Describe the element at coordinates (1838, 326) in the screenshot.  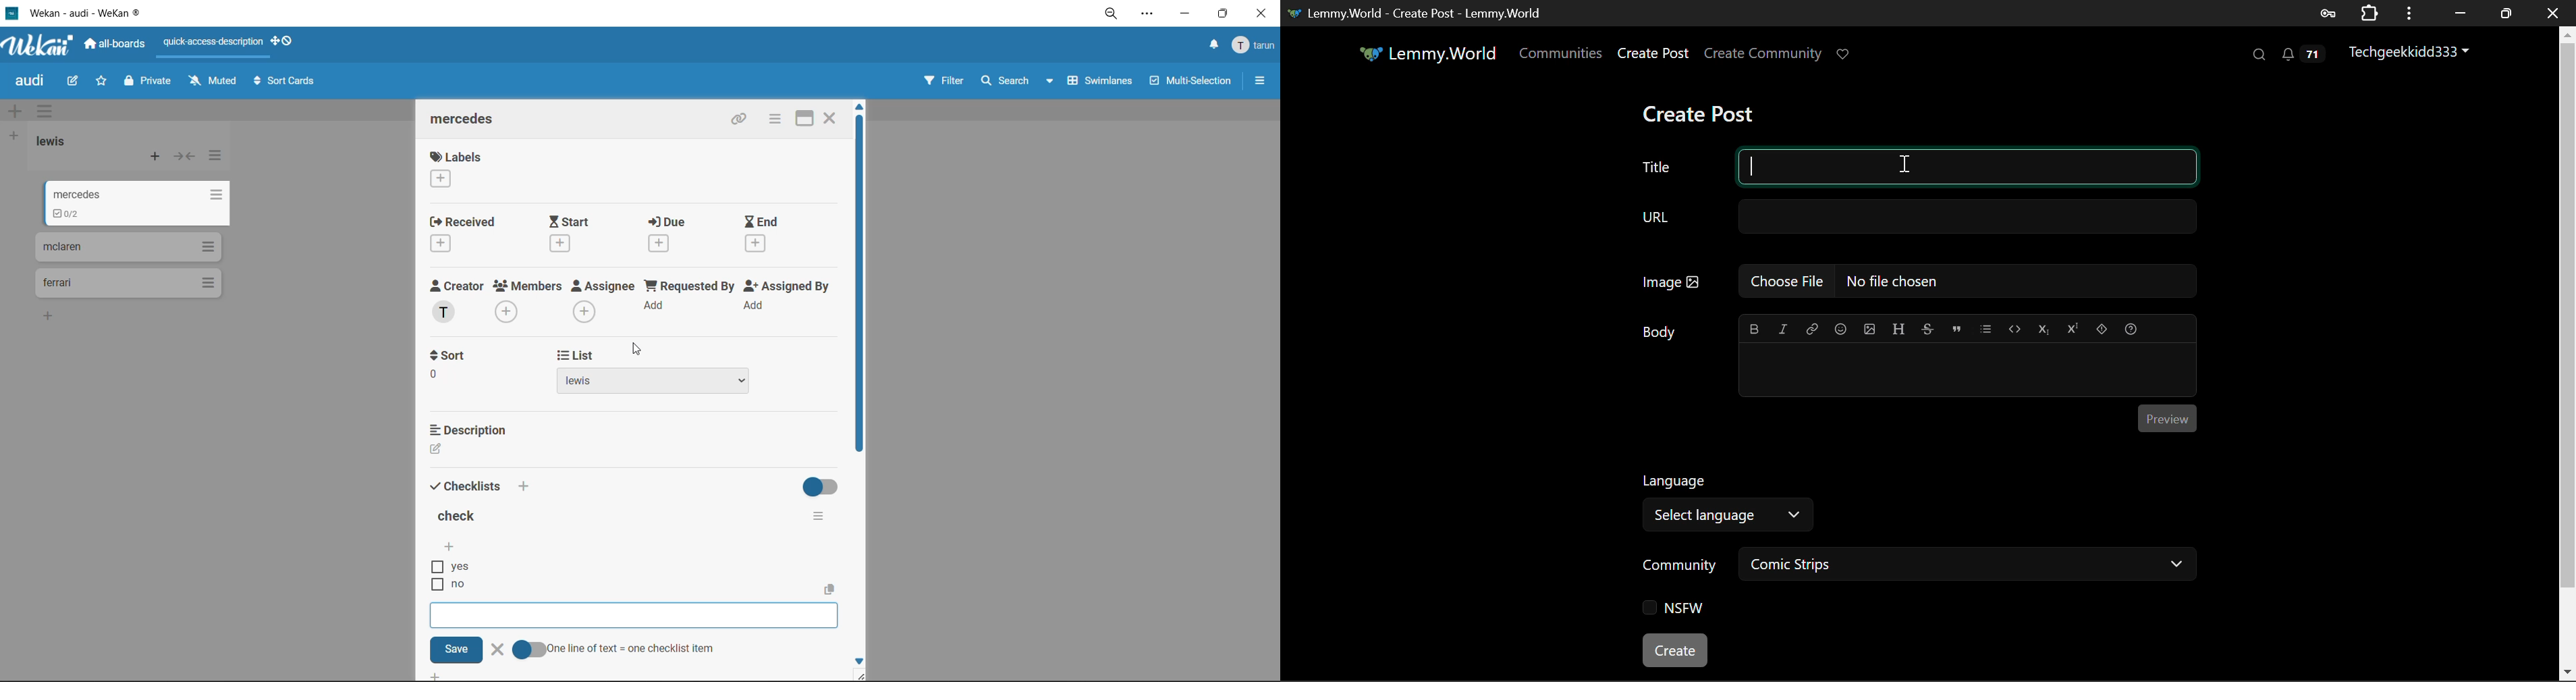
I see `emoji` at that location.